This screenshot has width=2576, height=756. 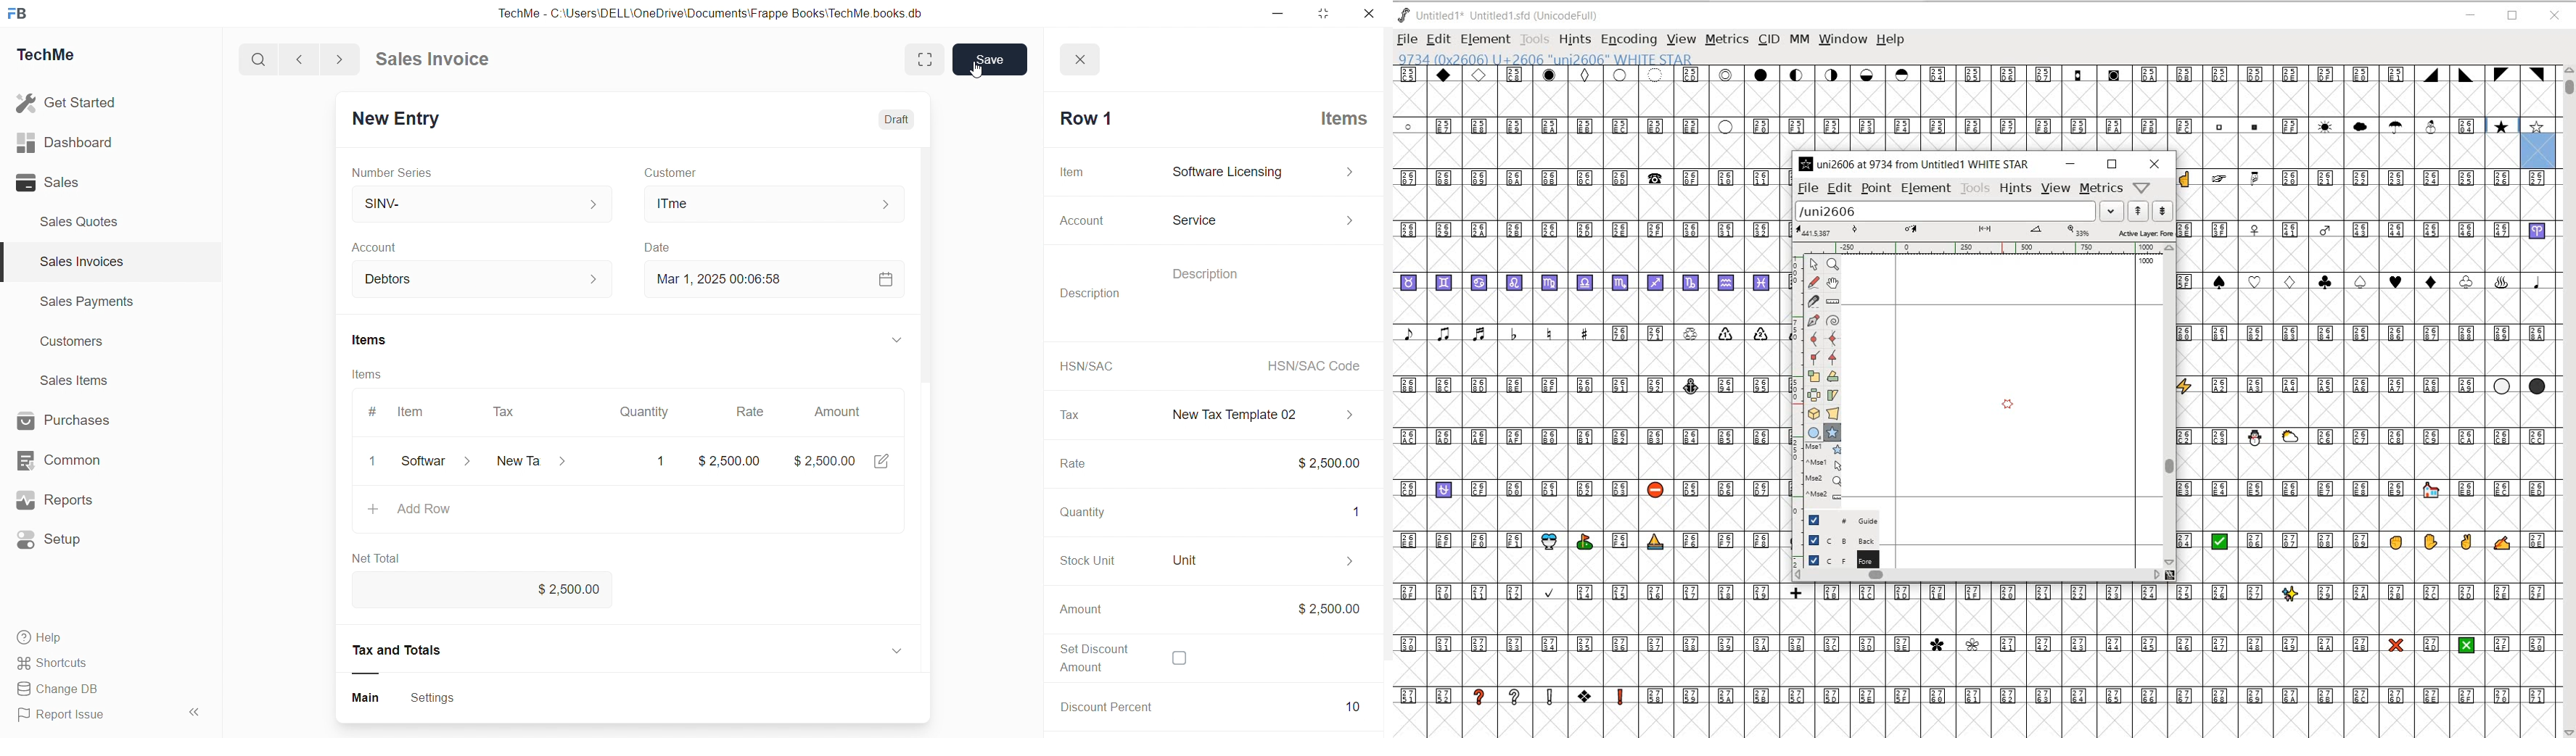 What do you see at coordinates (1984, 658) in the screenshot?
I see `GLYPHY CHARACTERS & NUMBERS` at bounding box center [1984, 658].